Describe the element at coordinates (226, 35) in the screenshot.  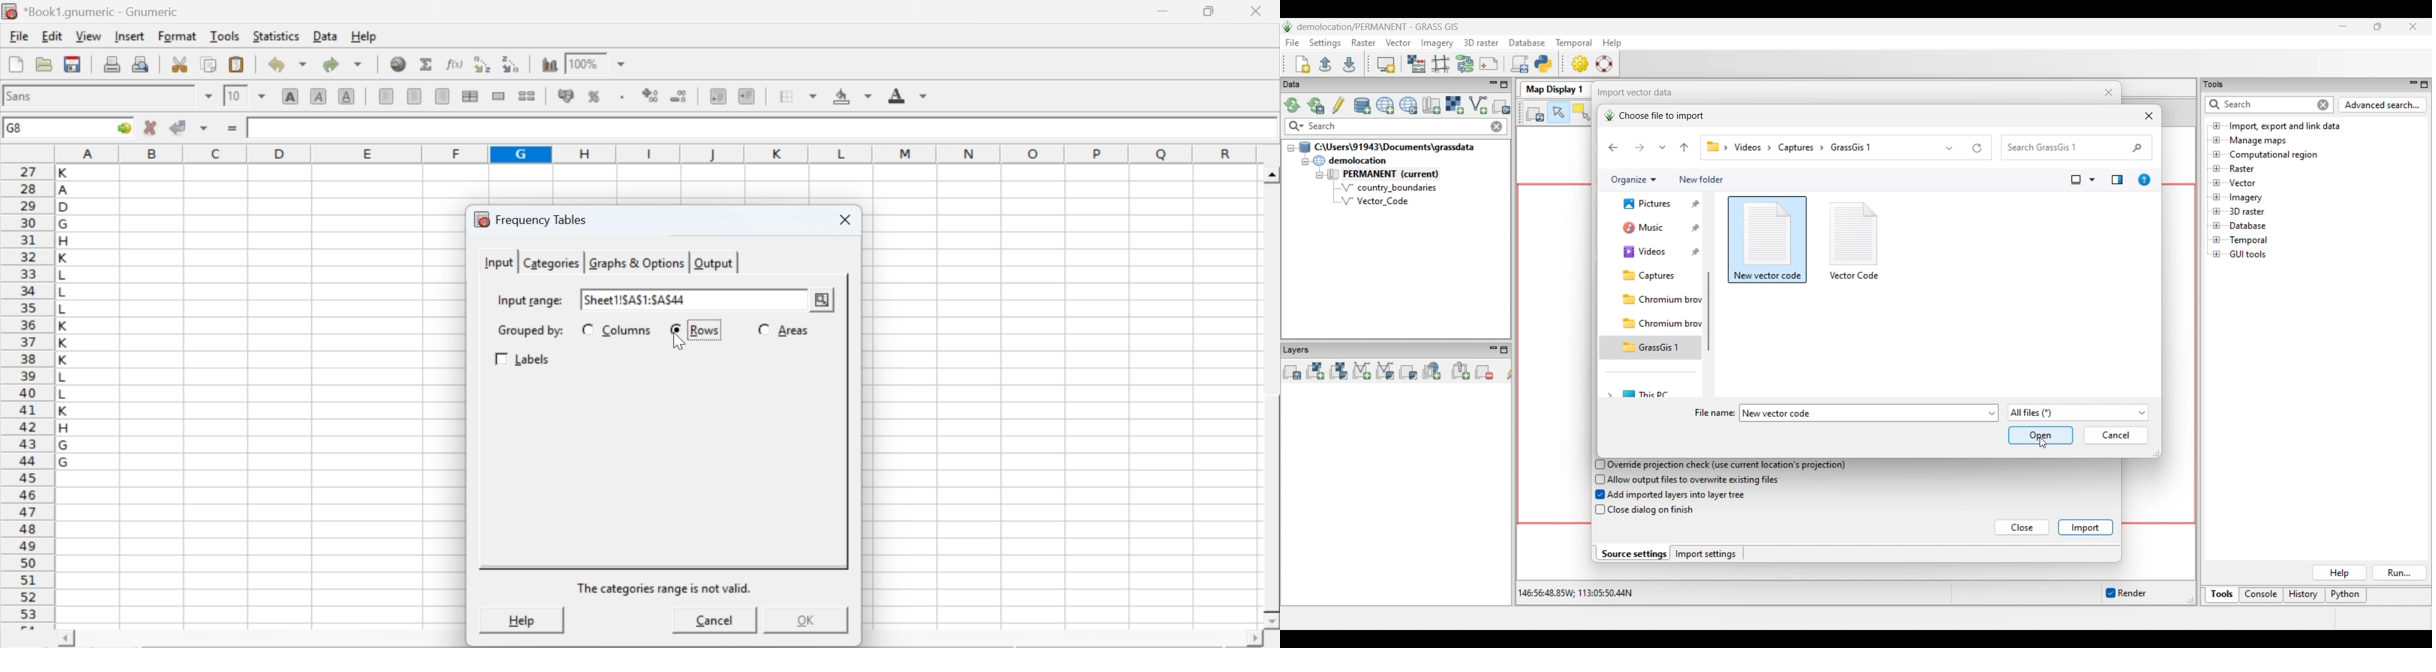
I see `tools` at that location.